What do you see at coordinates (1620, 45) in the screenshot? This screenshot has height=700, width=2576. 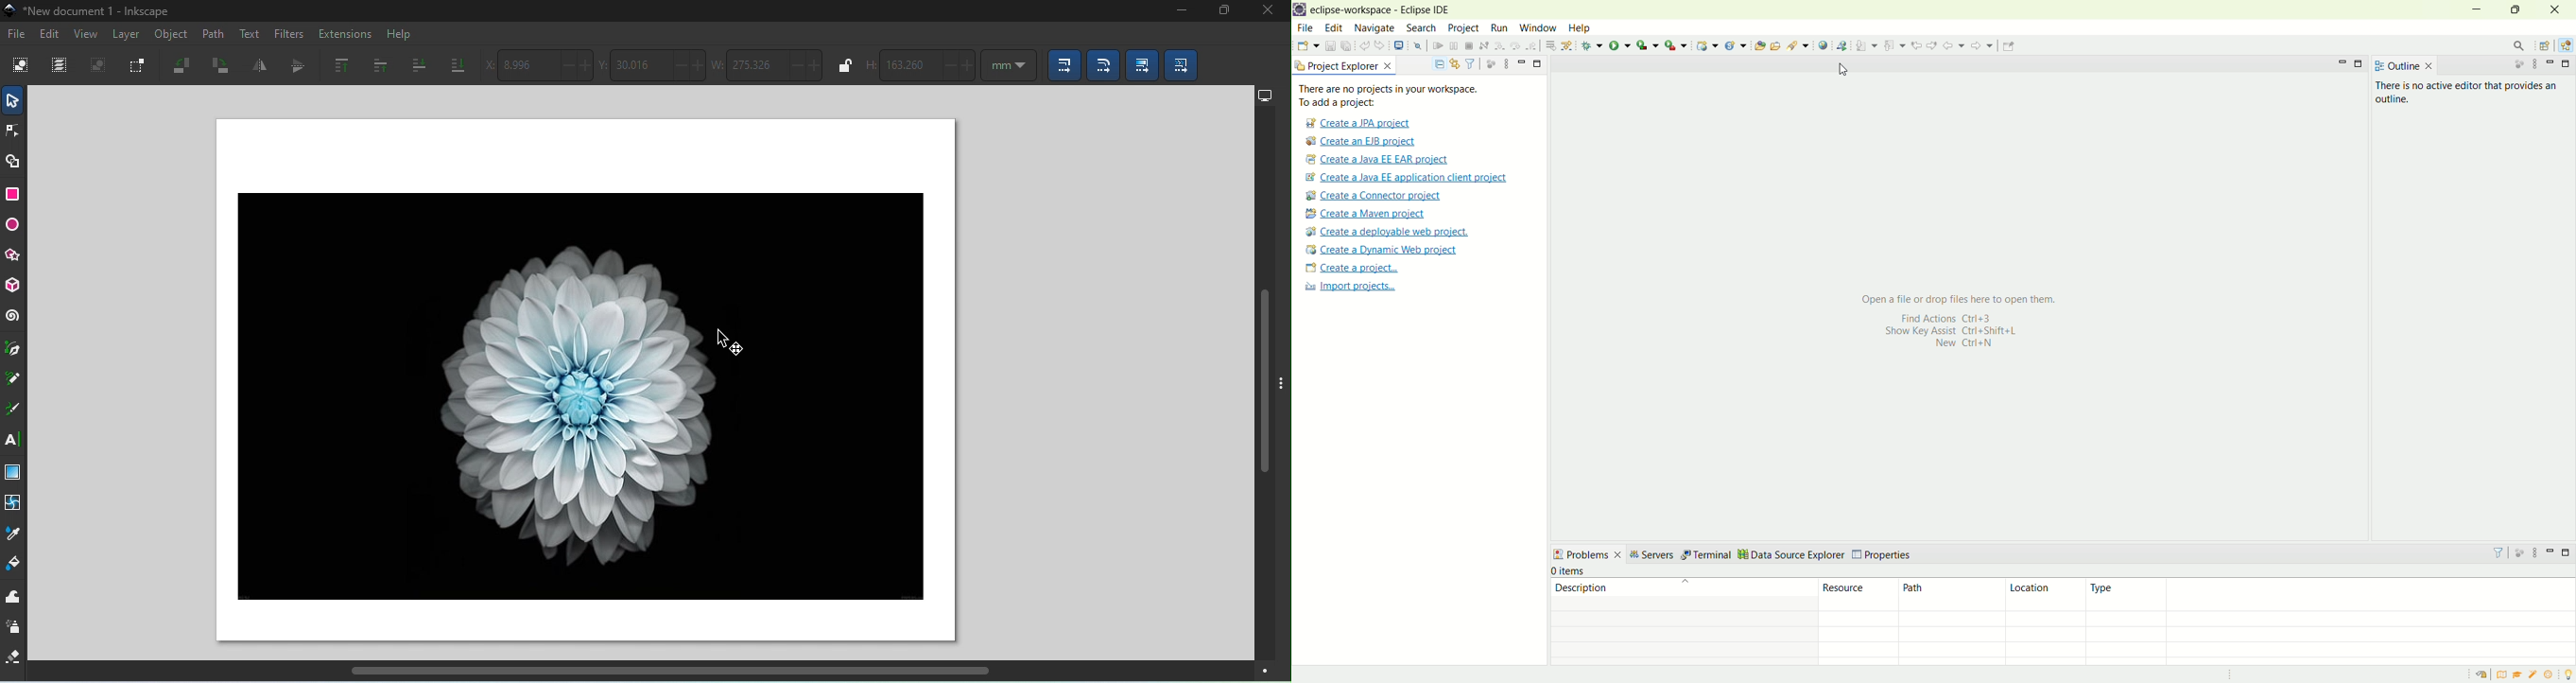 I see `run` at bounding box center [1620, 45].